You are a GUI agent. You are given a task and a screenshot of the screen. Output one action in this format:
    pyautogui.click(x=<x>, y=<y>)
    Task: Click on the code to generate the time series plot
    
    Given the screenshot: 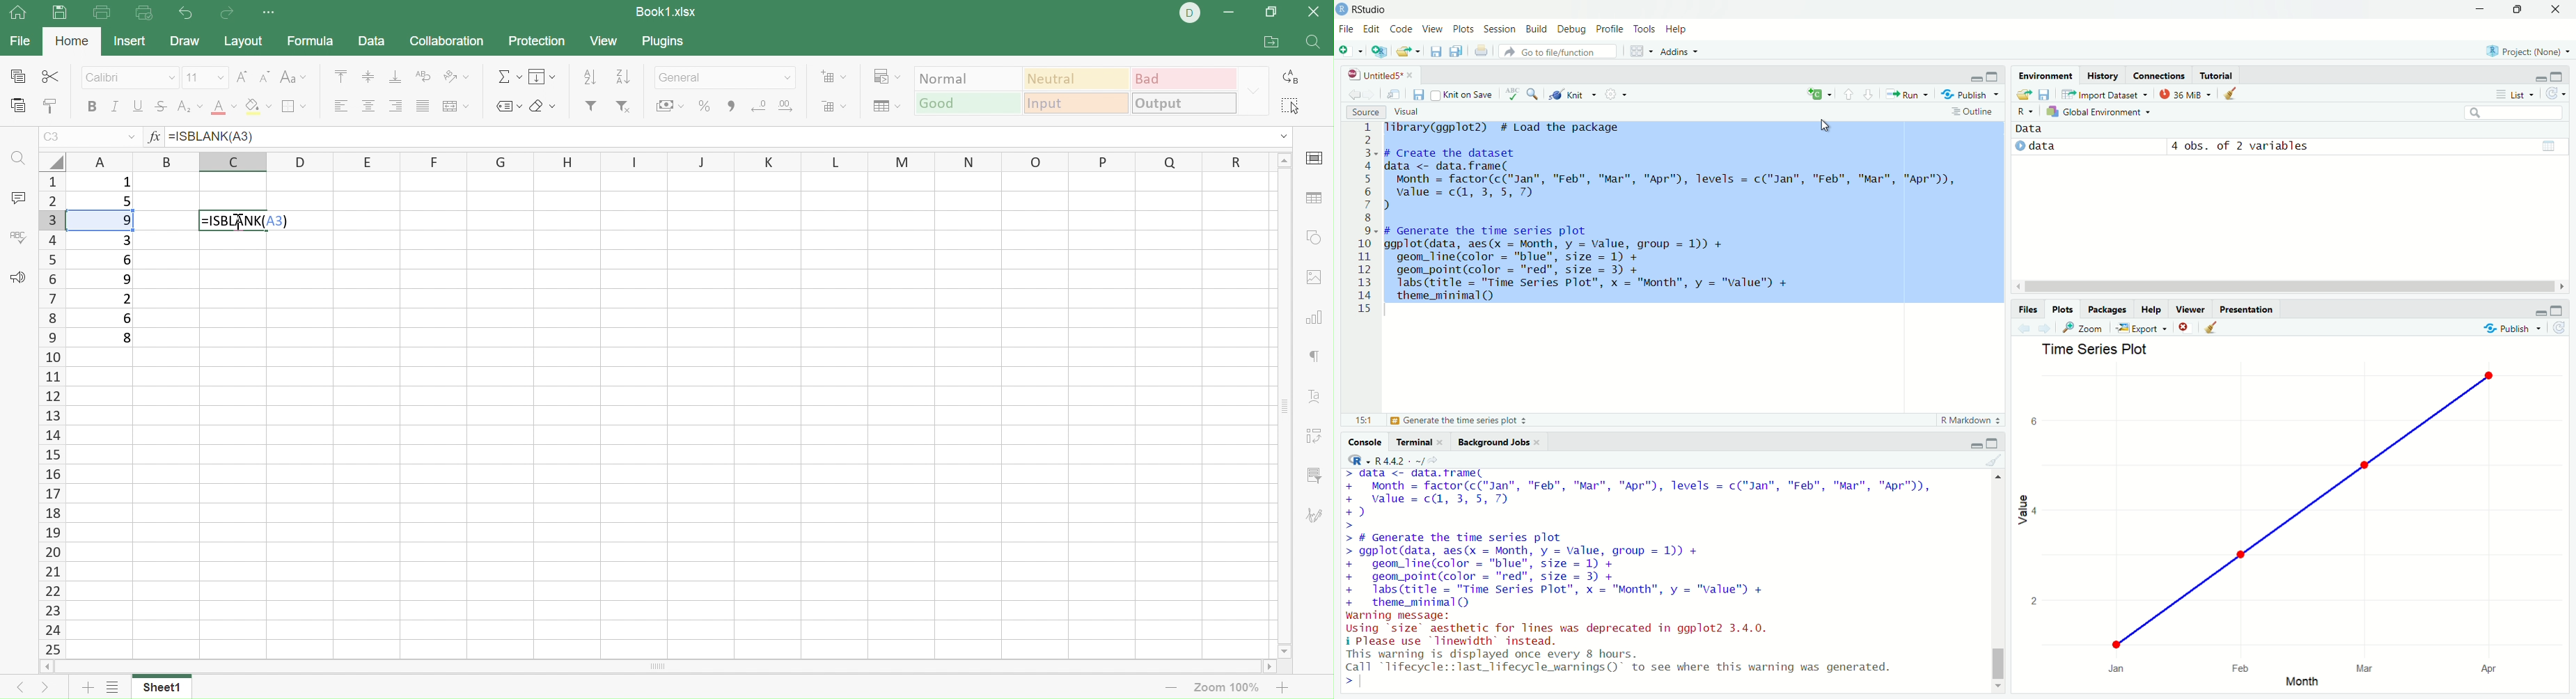 What is the action you would take?
    pyautogui.click(x=1572, y=571)
    